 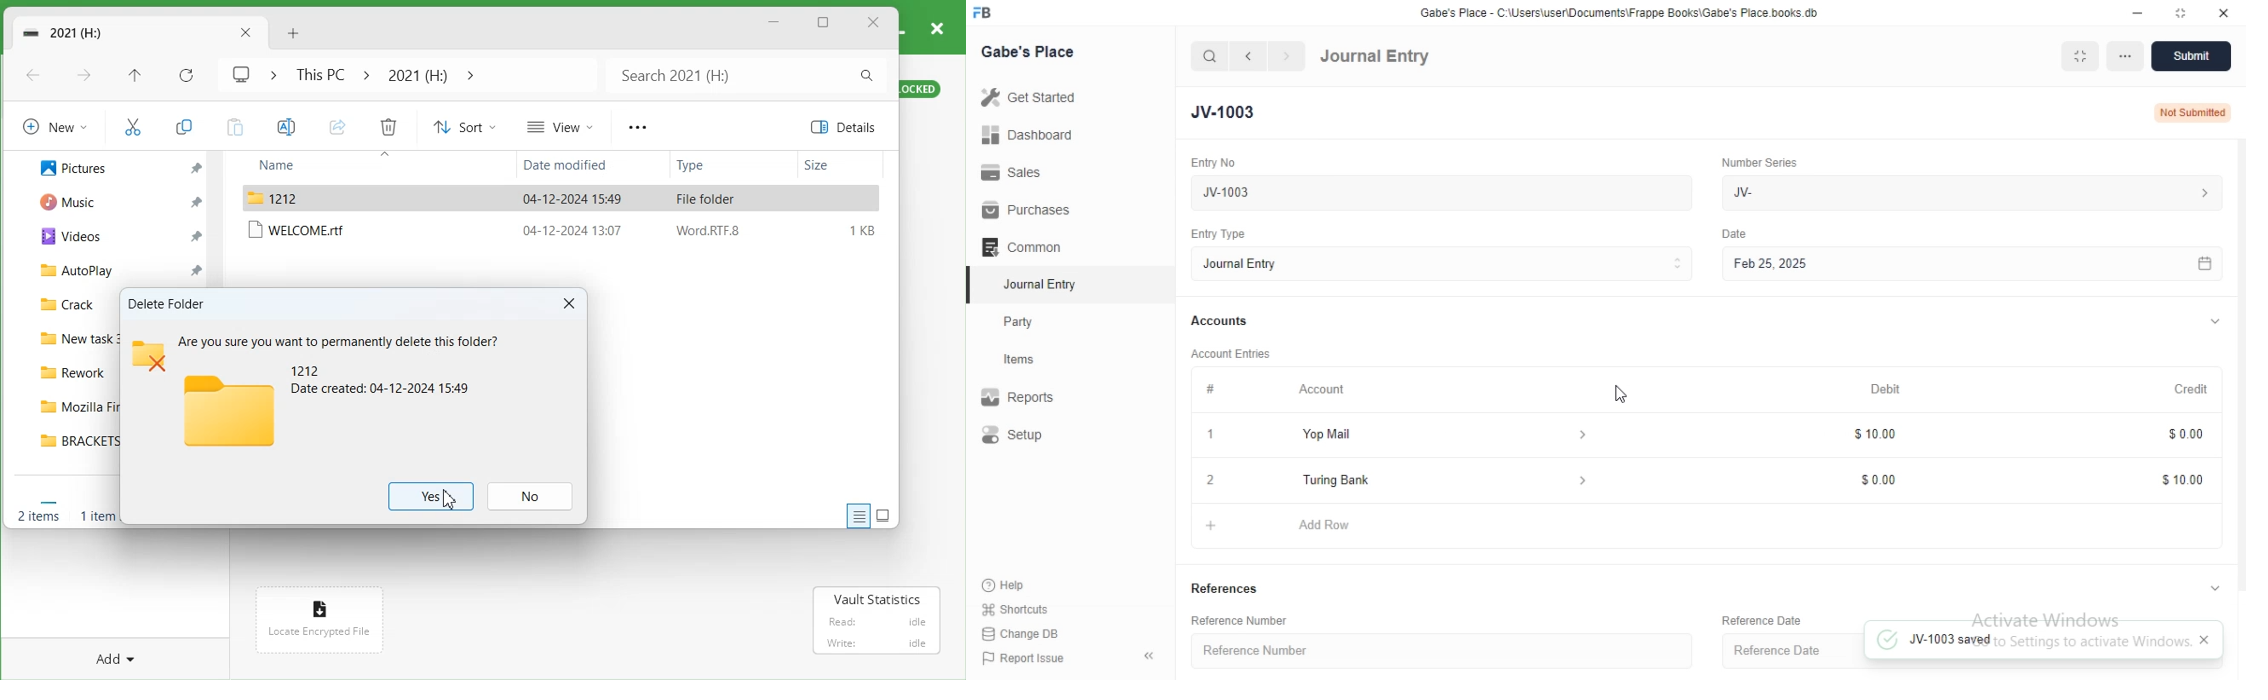 I want to click on Turing Bank, so click(x=1441, y=482).